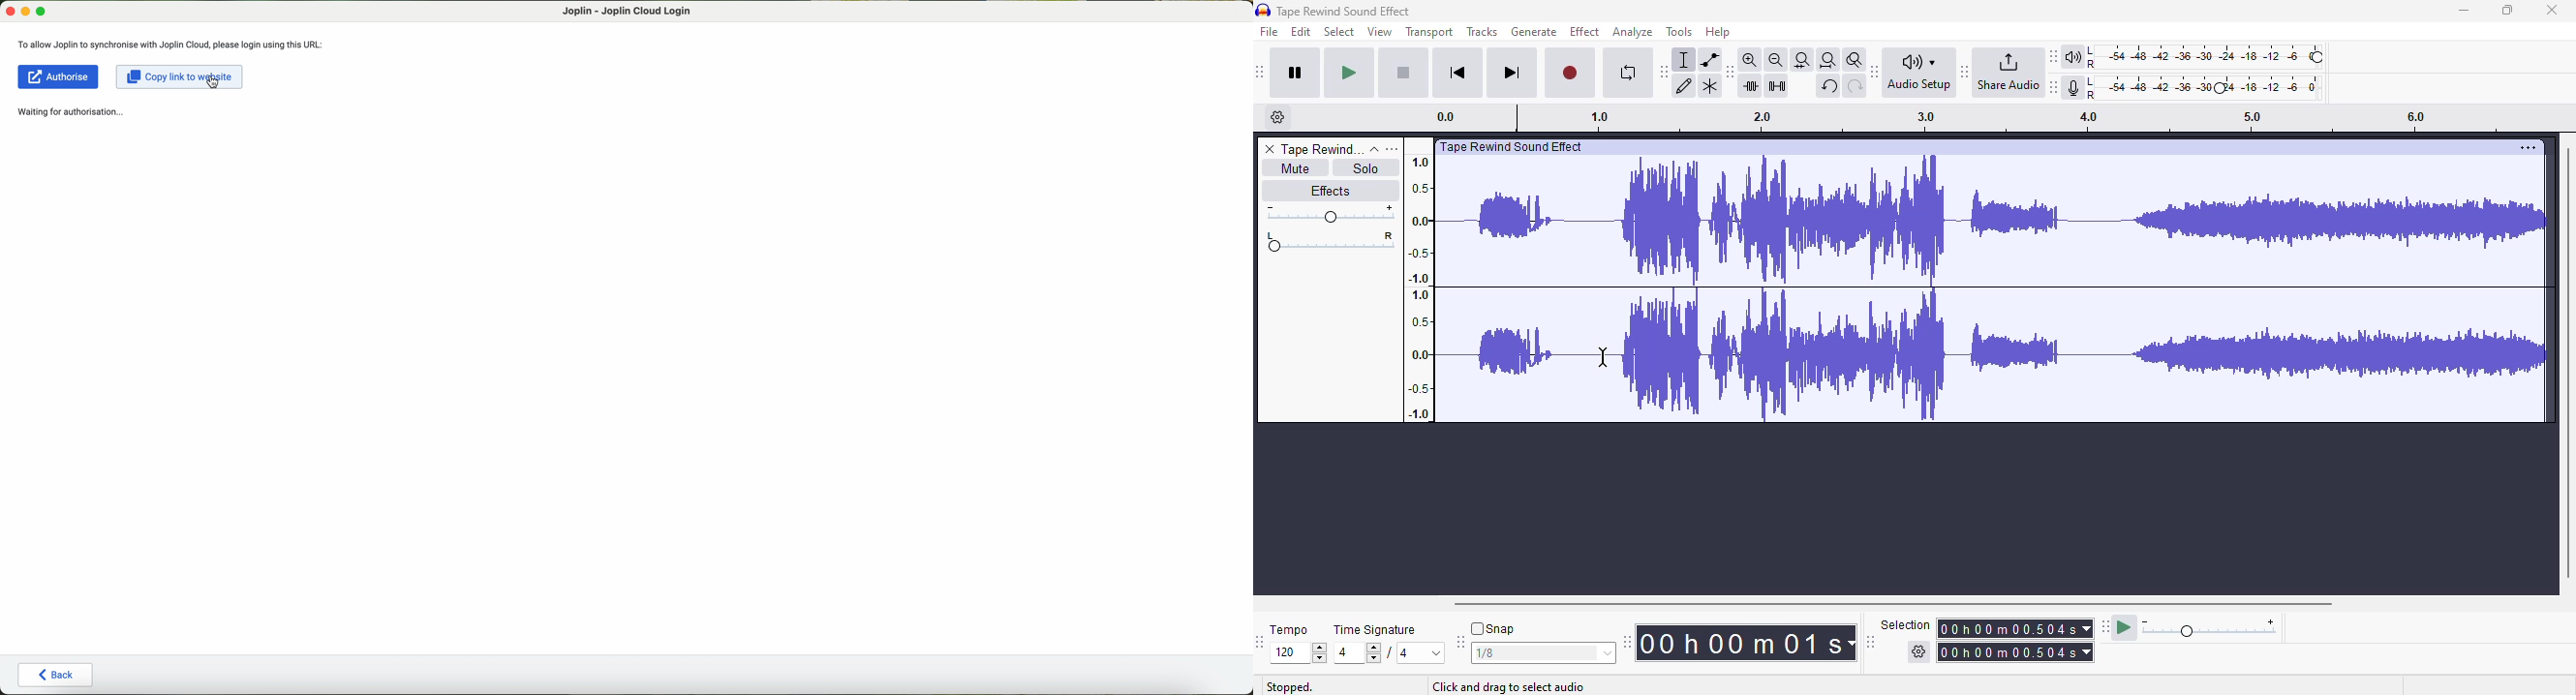  Describe the element at coordinates (1296, 168) in the screenshot. I see `mute` at that location.